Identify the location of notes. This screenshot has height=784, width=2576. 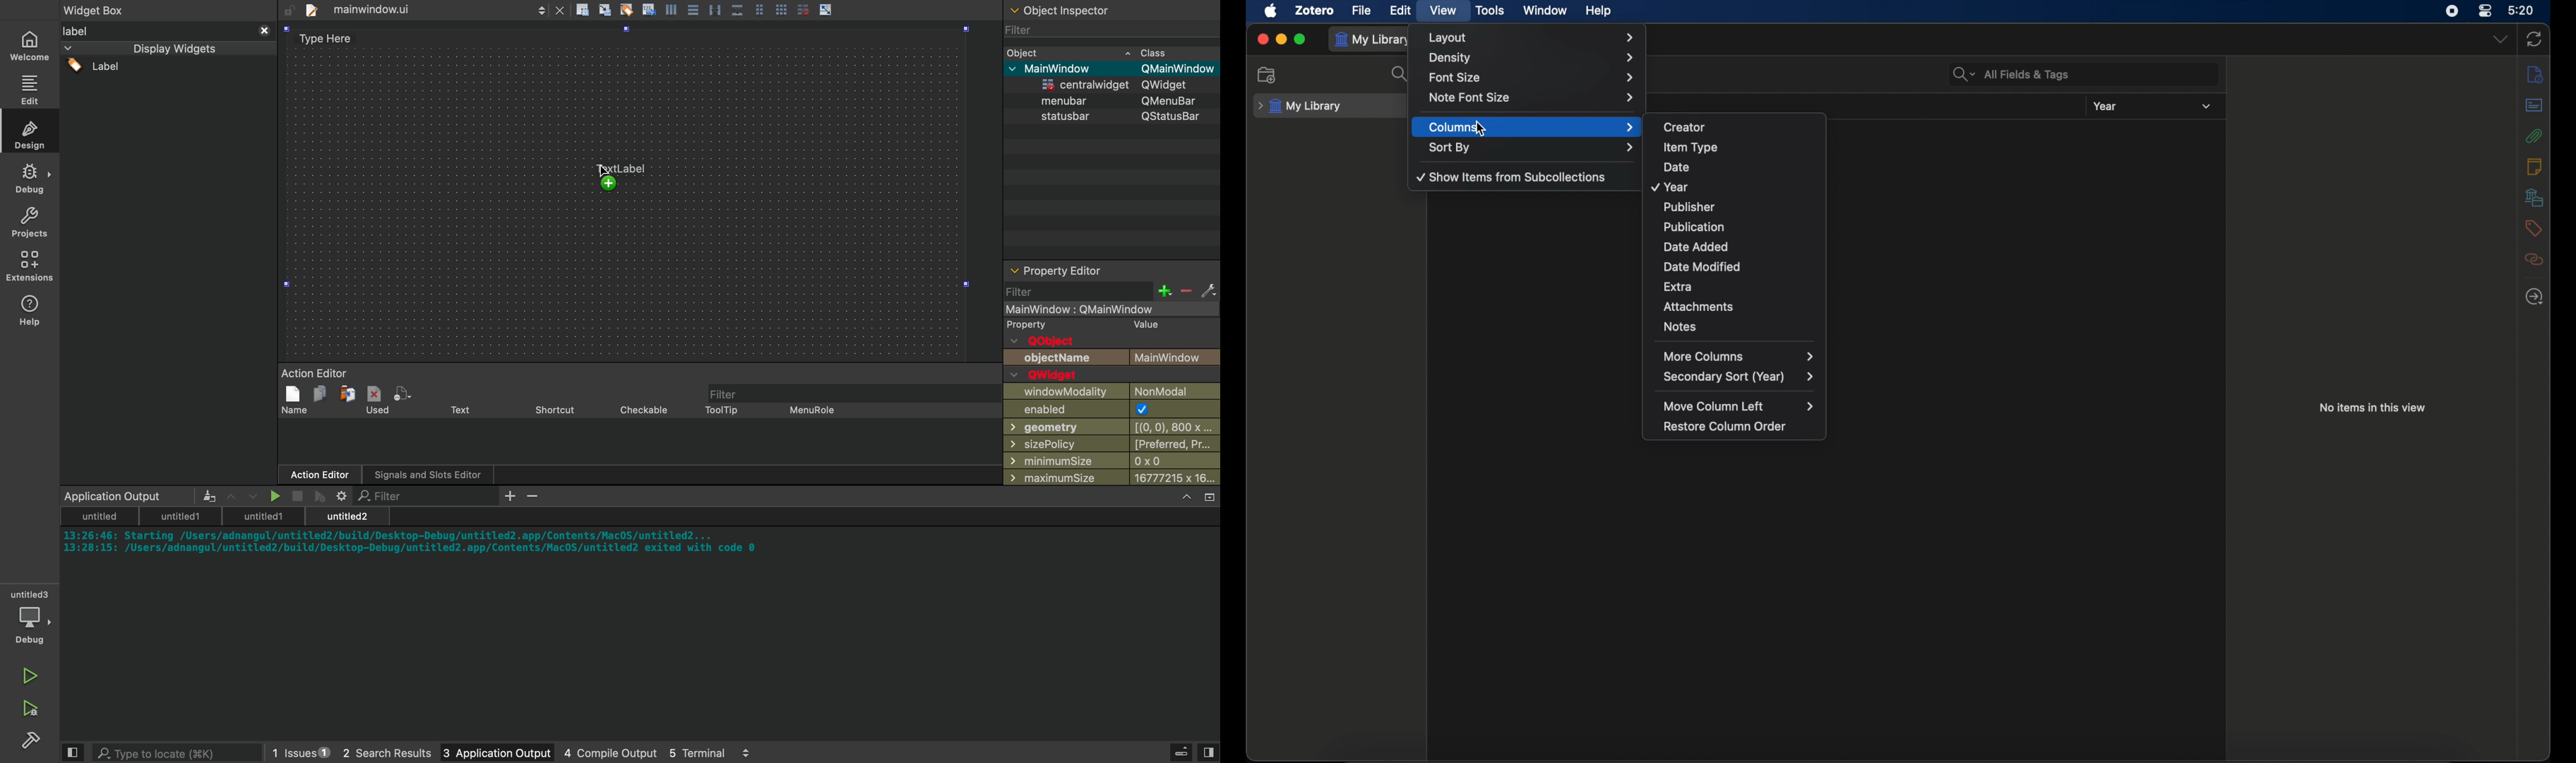
(2534, 166).